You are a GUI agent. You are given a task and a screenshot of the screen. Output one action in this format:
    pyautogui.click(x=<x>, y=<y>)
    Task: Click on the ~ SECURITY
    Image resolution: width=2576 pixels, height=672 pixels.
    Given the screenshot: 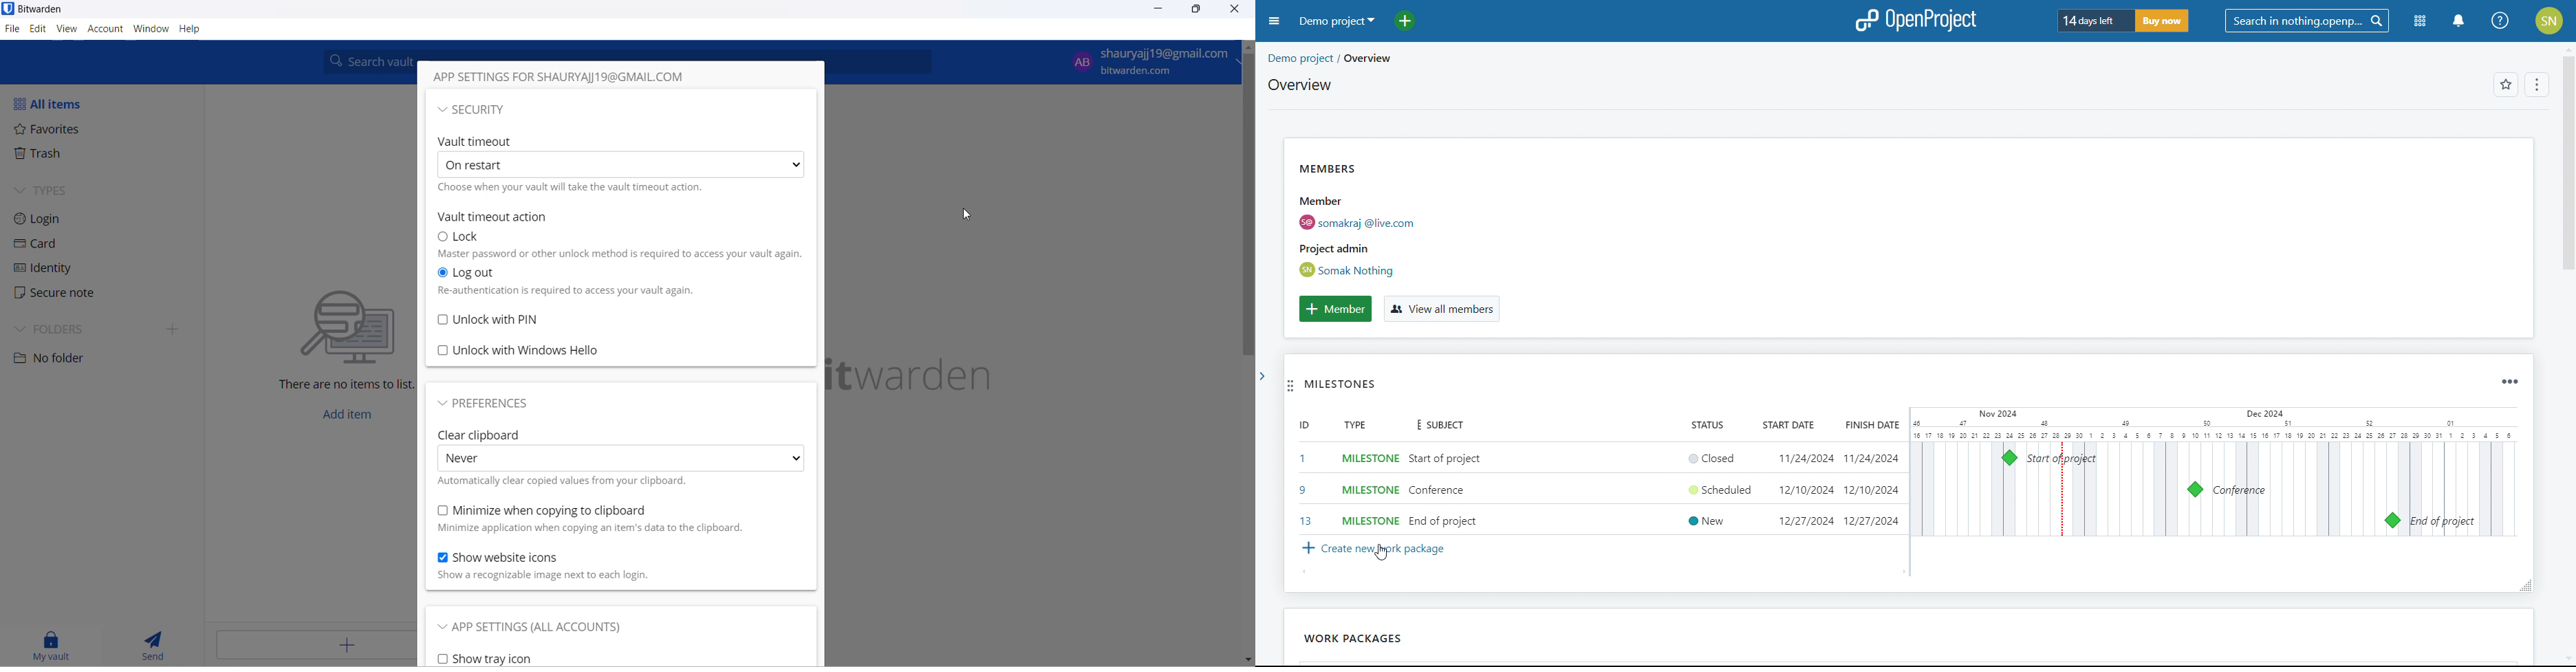 What is the action you would take?
    pyautogui.click(x=479, y=110)
    